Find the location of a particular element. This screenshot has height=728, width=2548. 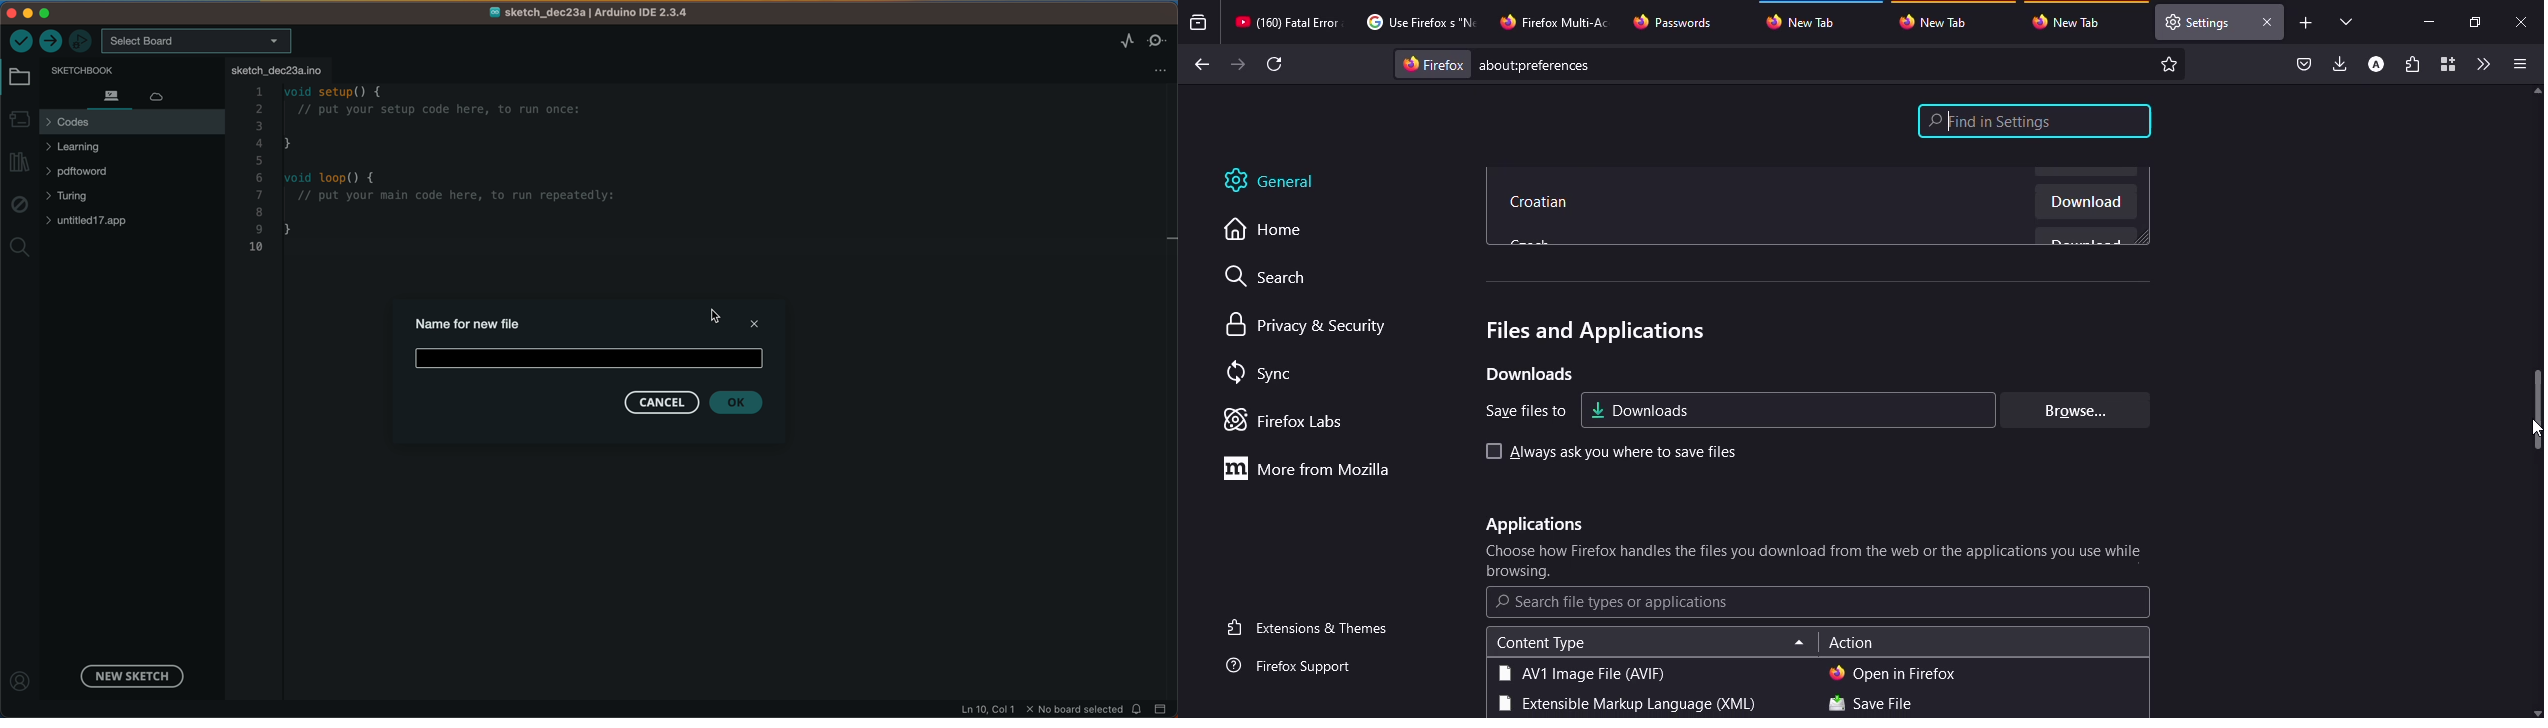

window control is located at coordinates (41, 13).